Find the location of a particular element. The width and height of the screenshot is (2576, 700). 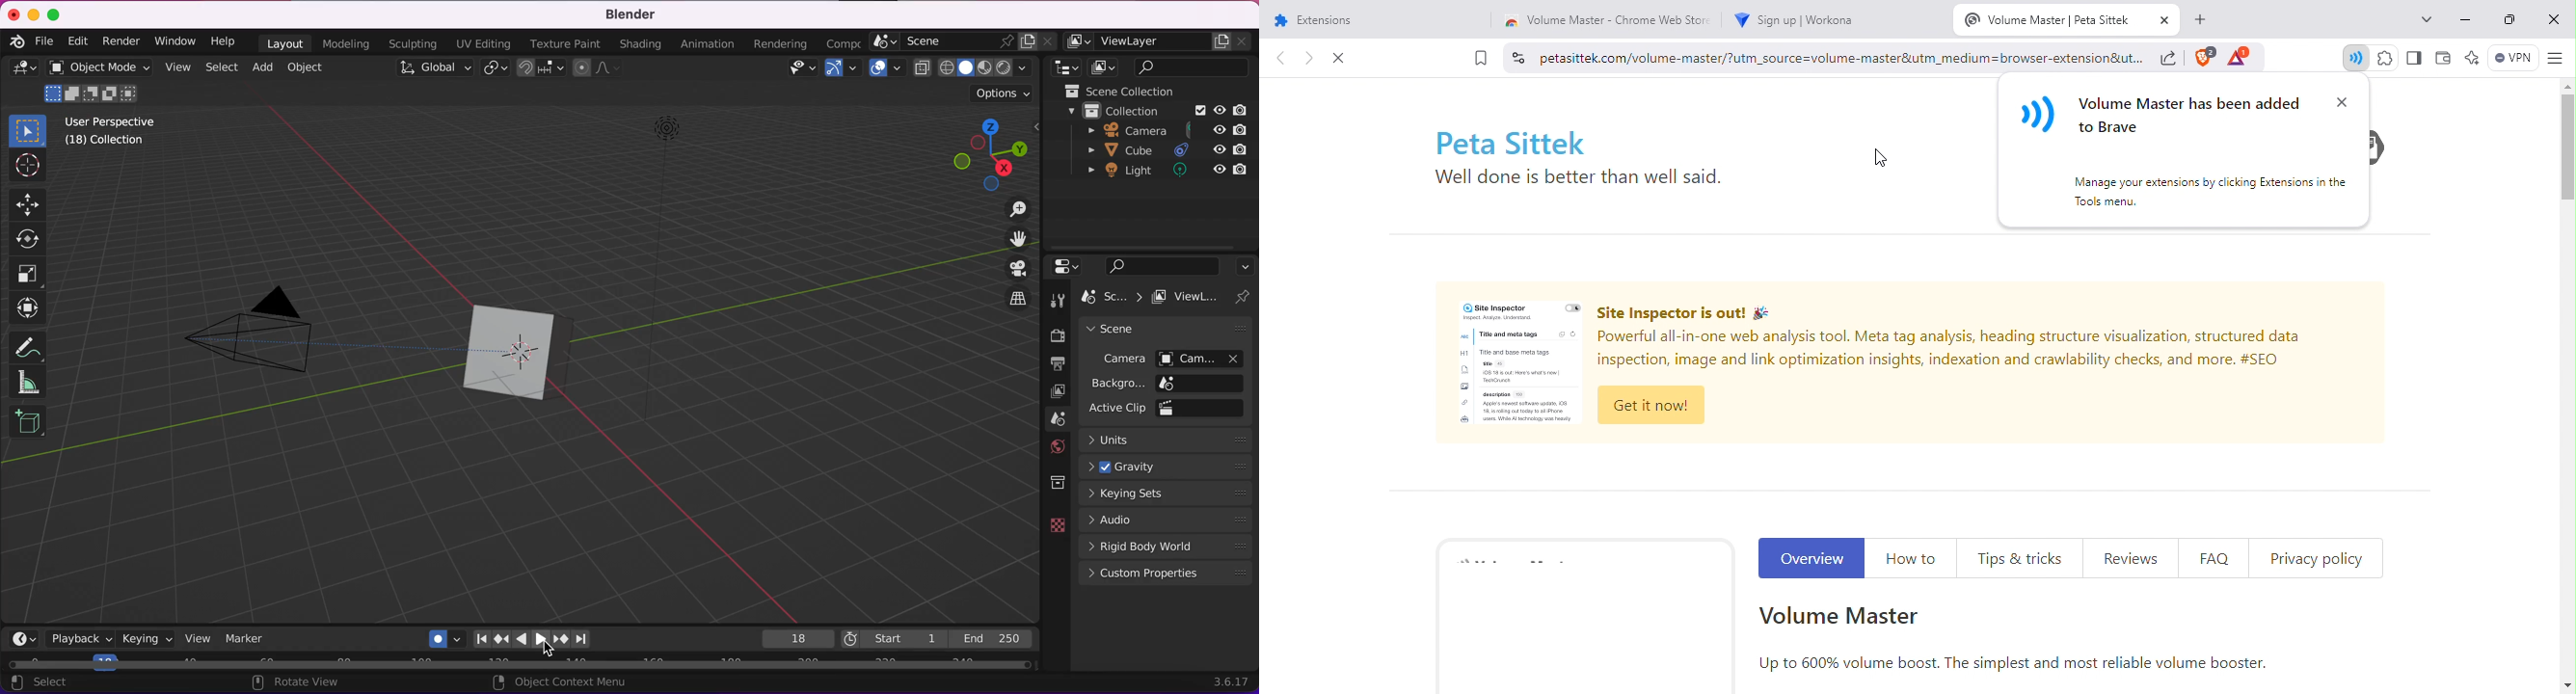

last frame is located at coordinates (995, 638).